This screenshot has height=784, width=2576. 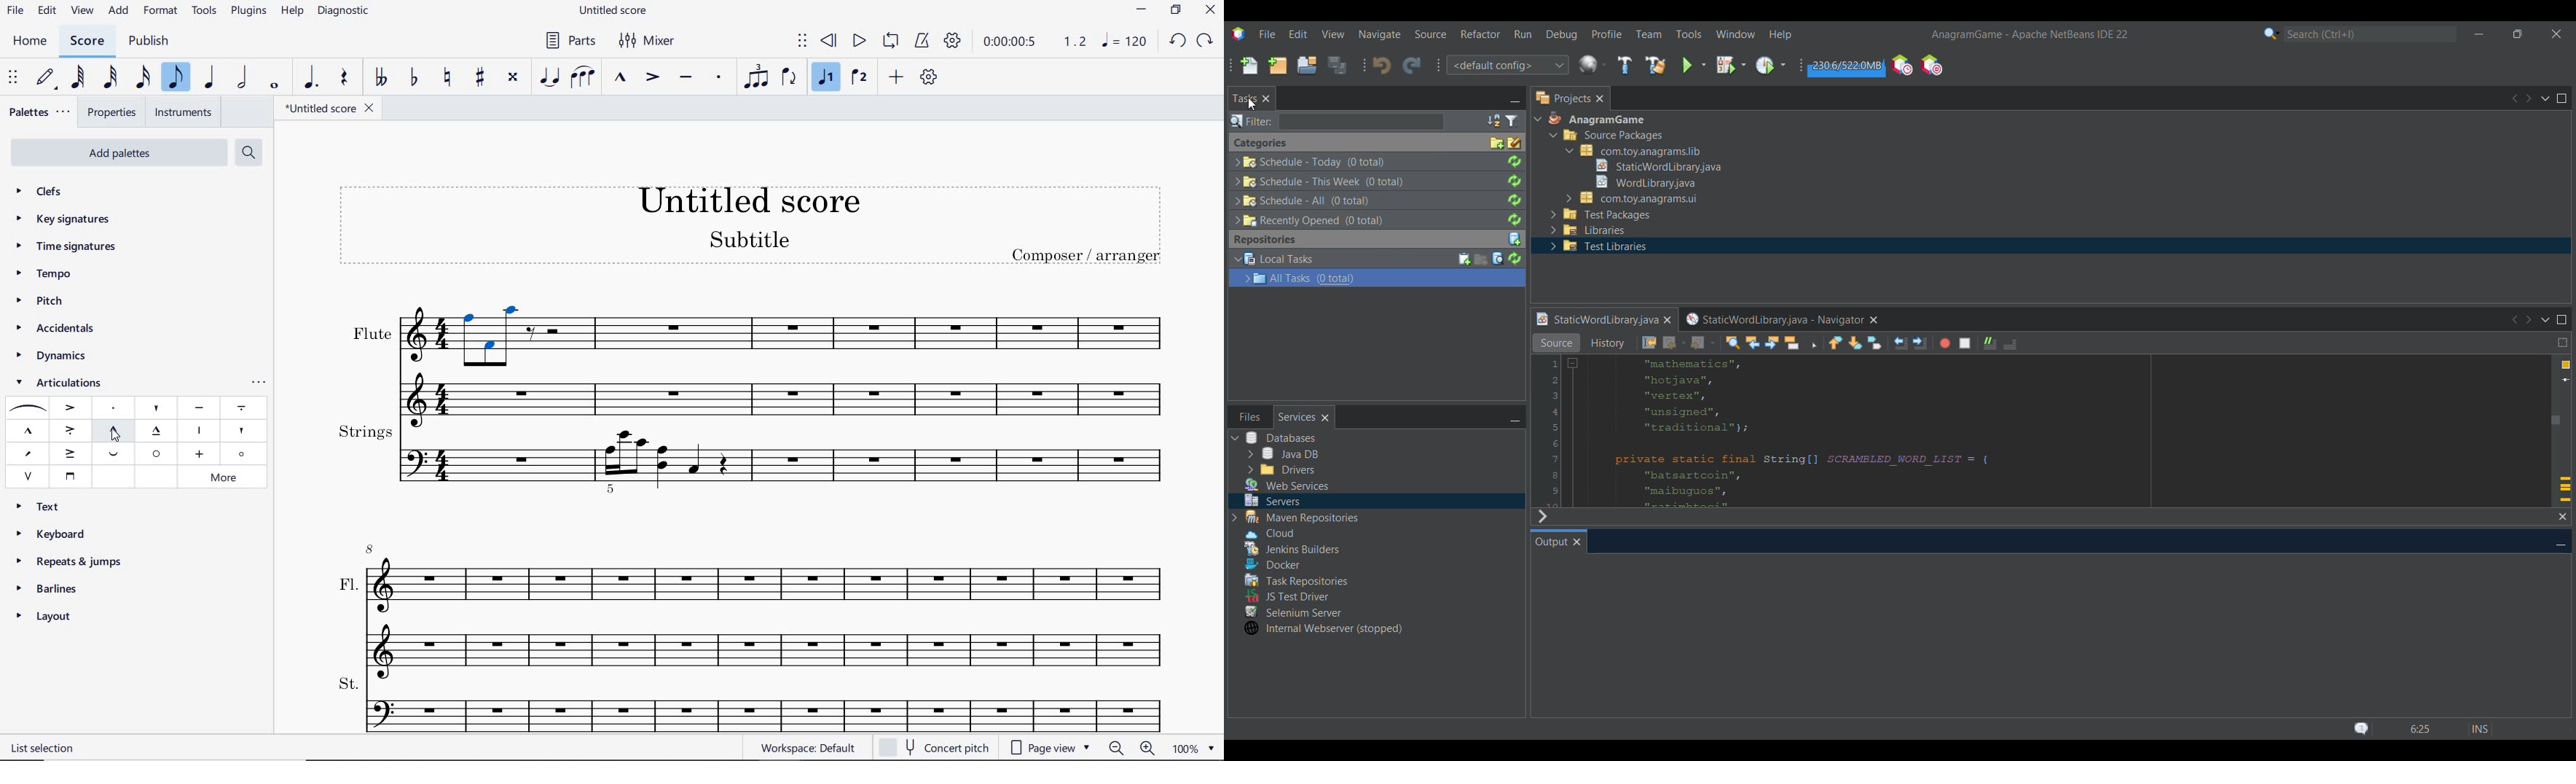 I want to click on LOURE, so click(x=241, y=408).